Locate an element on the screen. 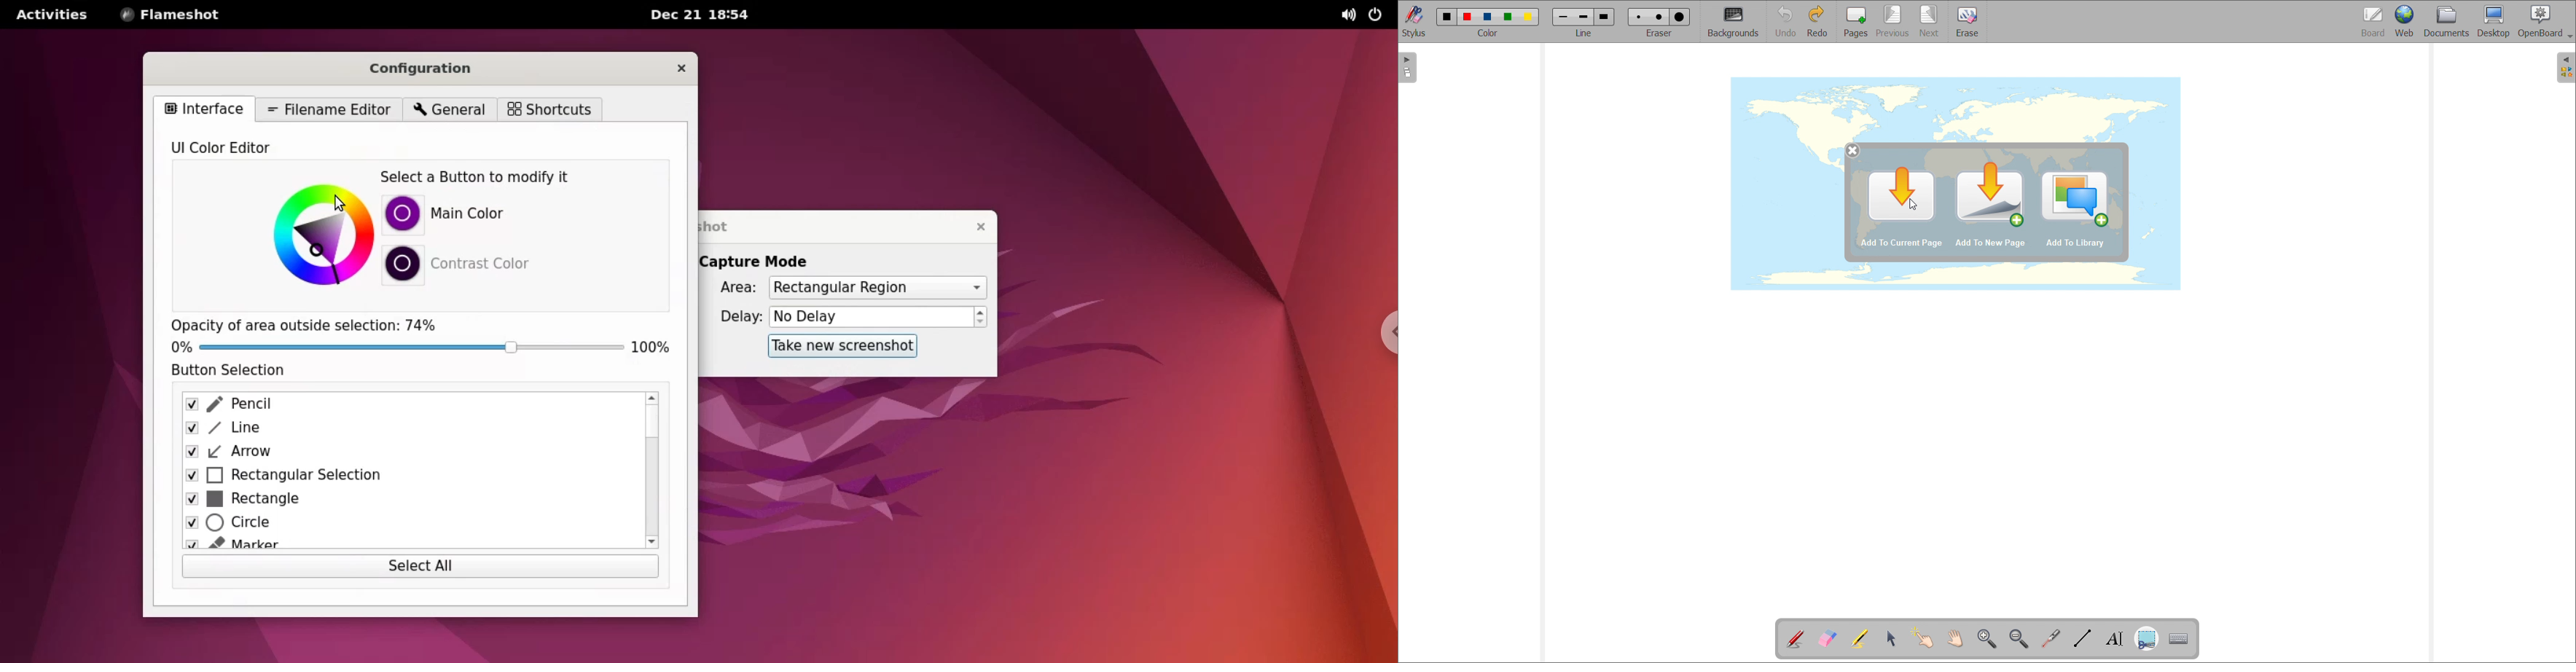 The width and height of the screenshot is (2576, 672). large is located at coordinates (1603, 17).